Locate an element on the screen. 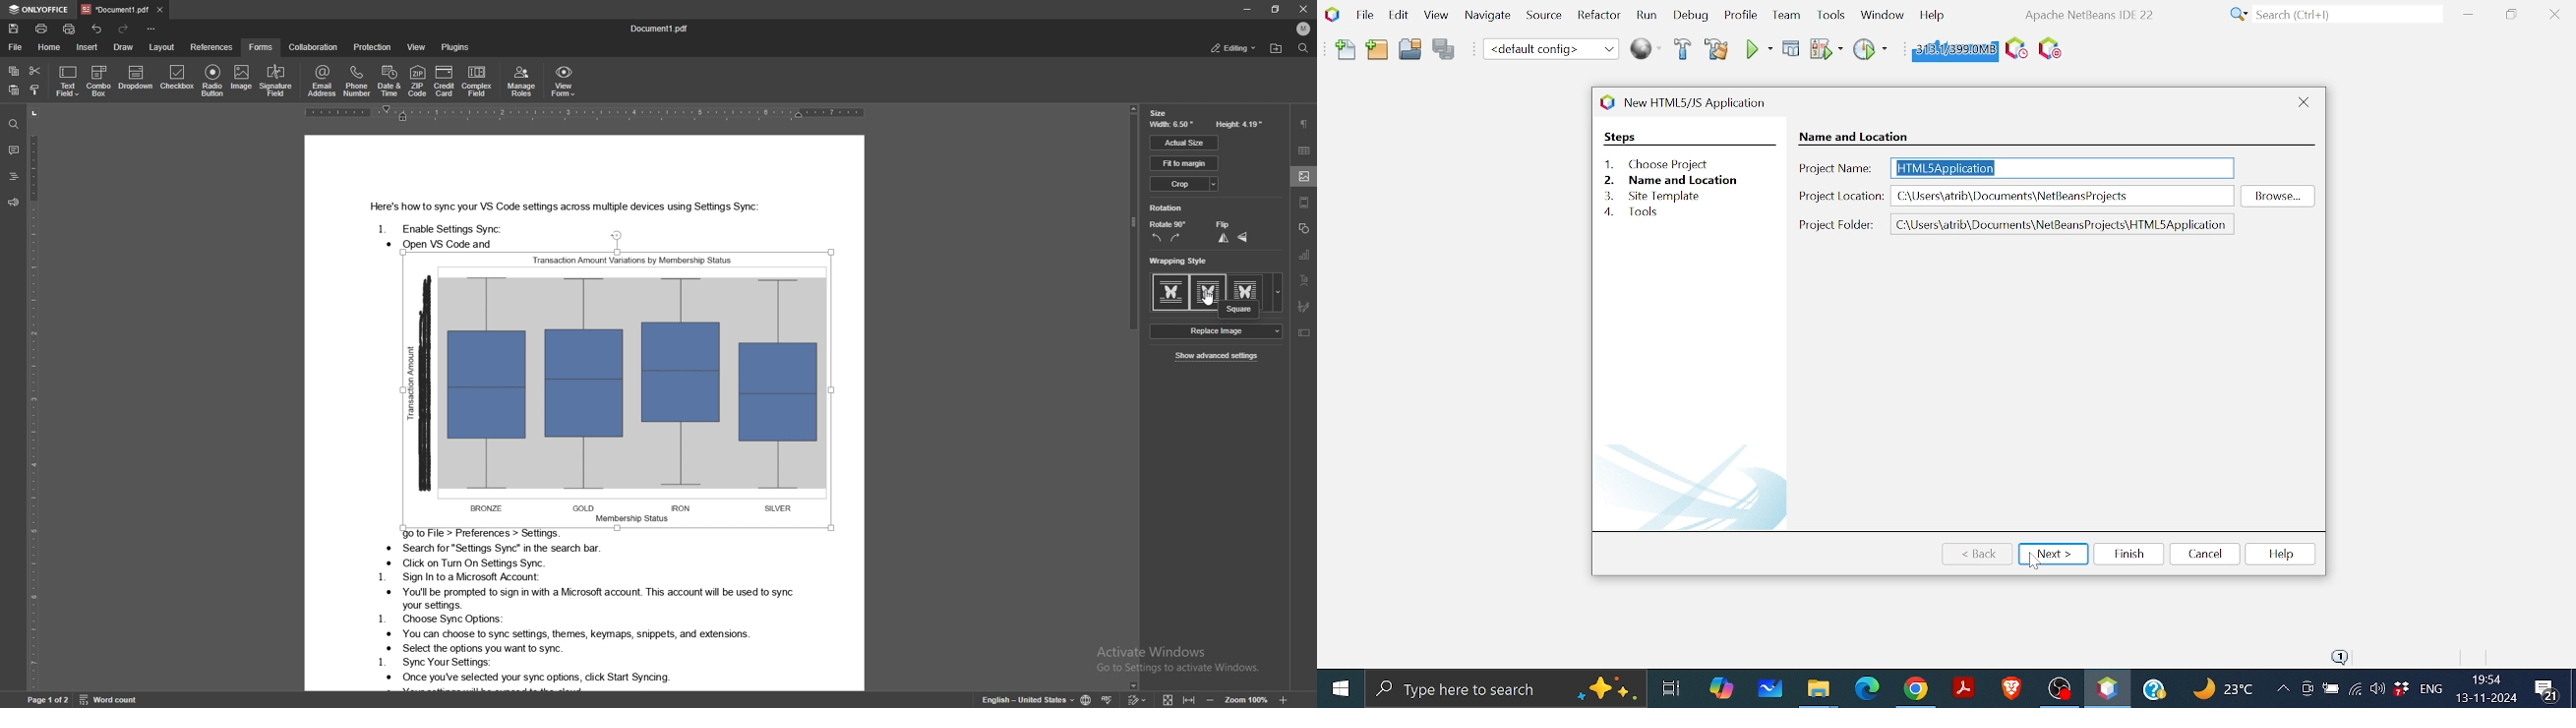 The width and height of the screenshot is (2576, 728). locate file is located at coordinates (1276, 49).